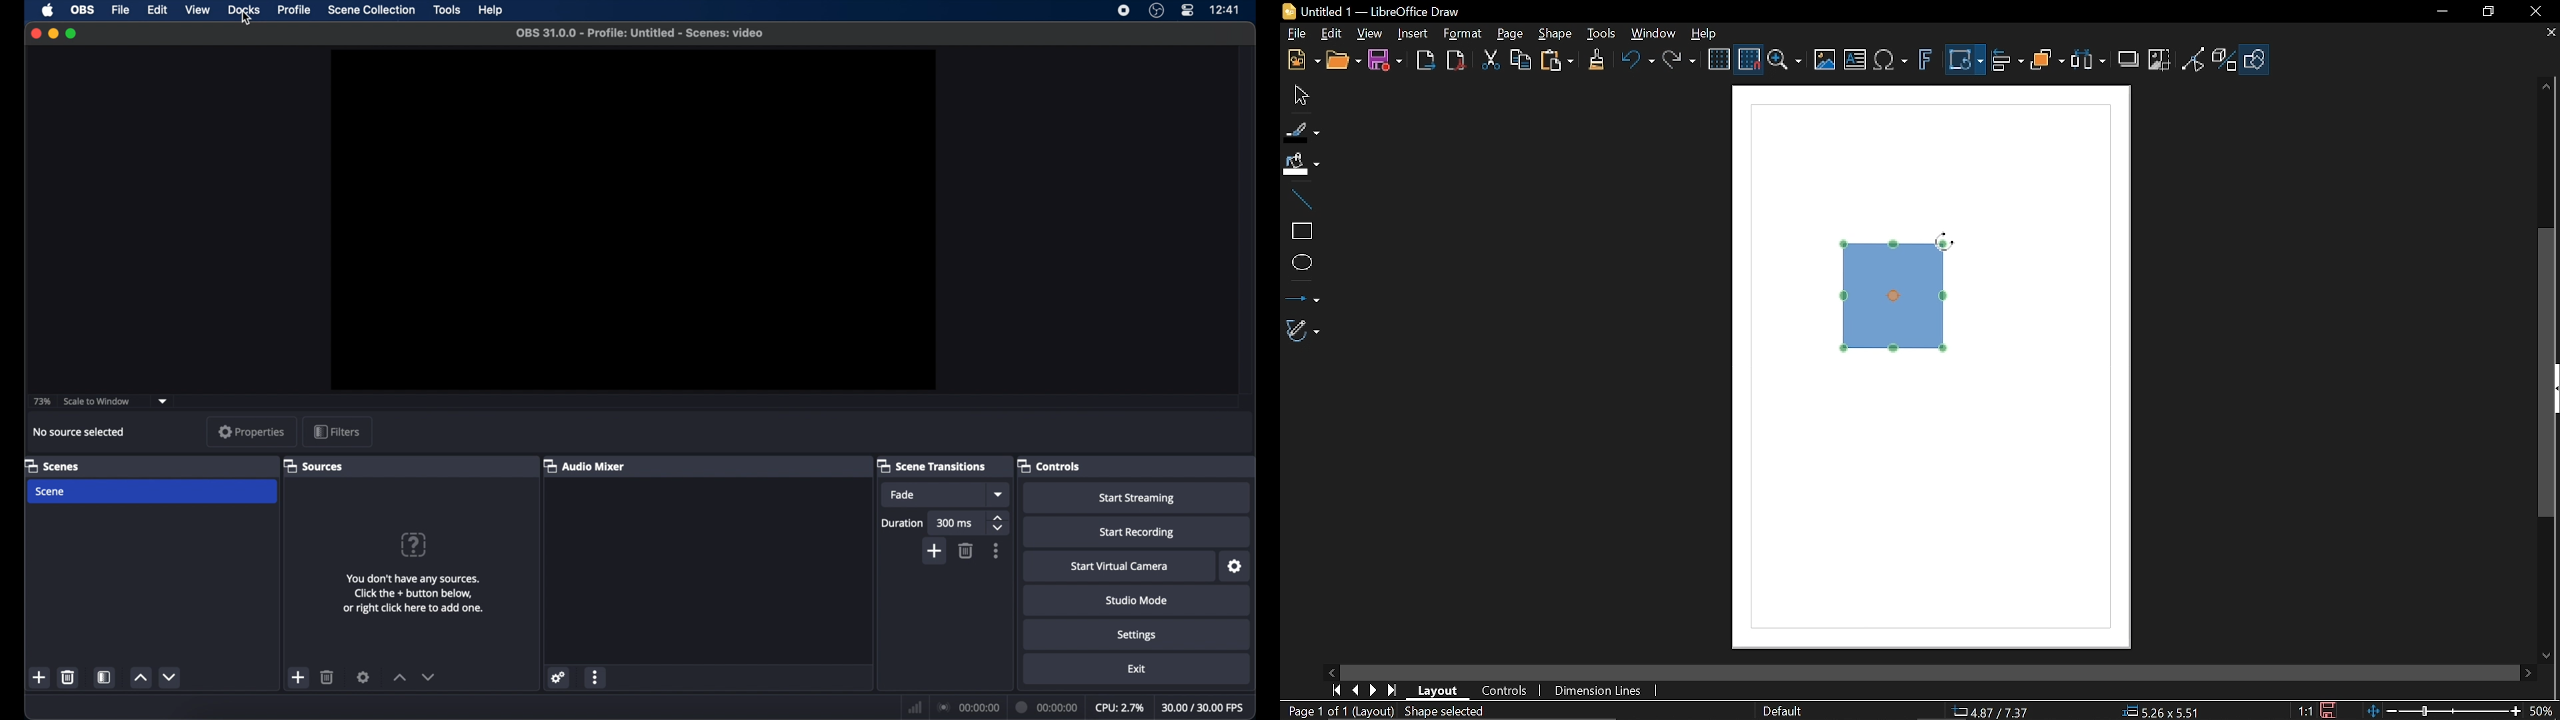  Describe the element at coordinates (295, 10) in the screenshot. I see `profile` at that location.